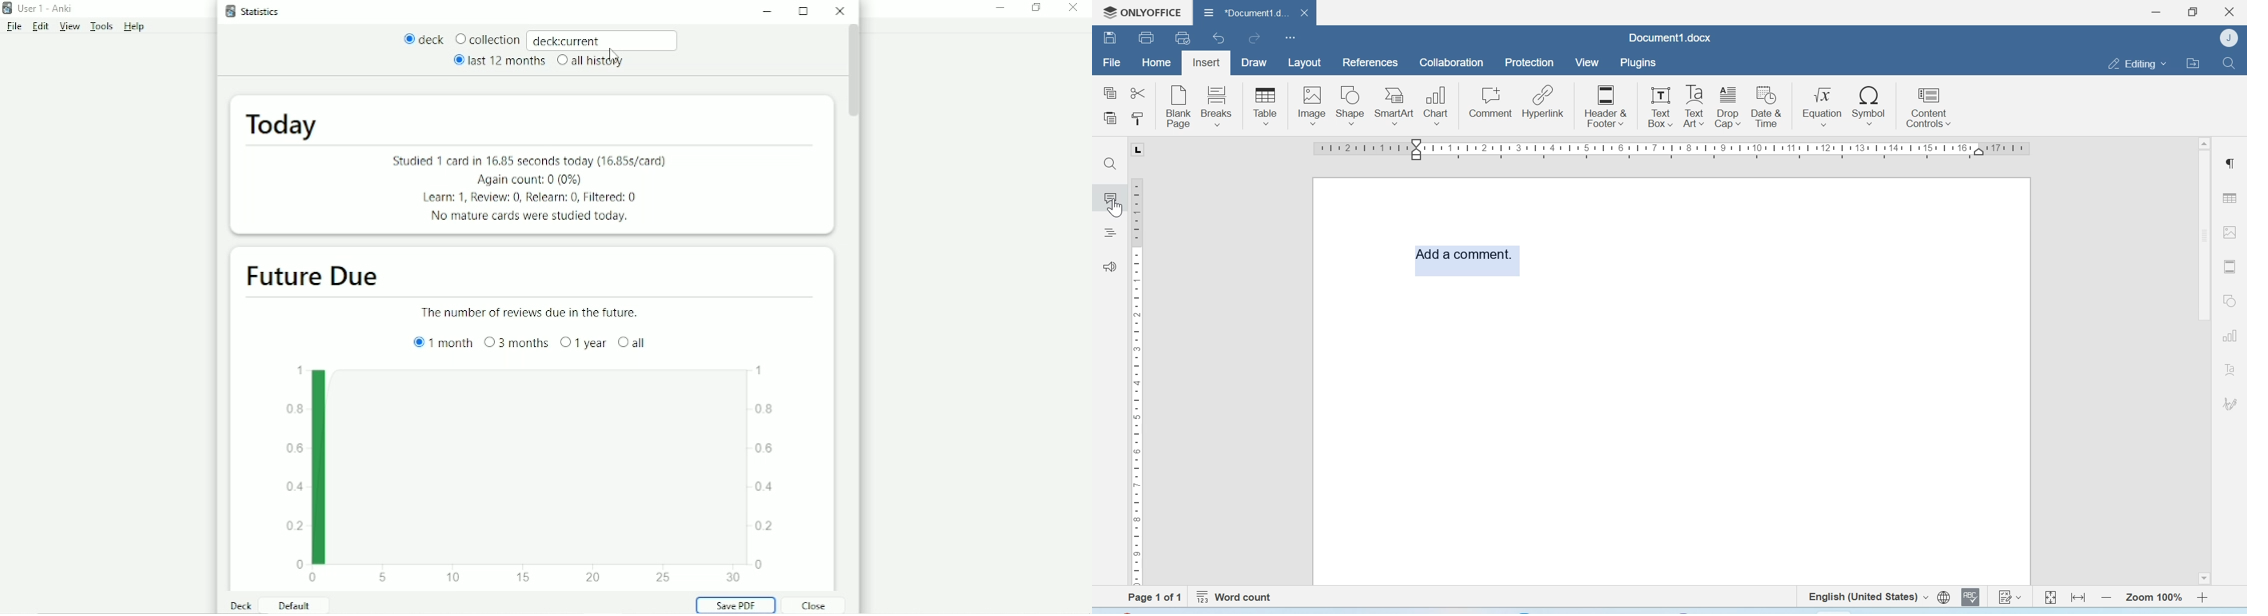  What do you see at coordinates (2204, 597) in the screenshot?
I see `Zoom in` at bounding box center [2204, 597].